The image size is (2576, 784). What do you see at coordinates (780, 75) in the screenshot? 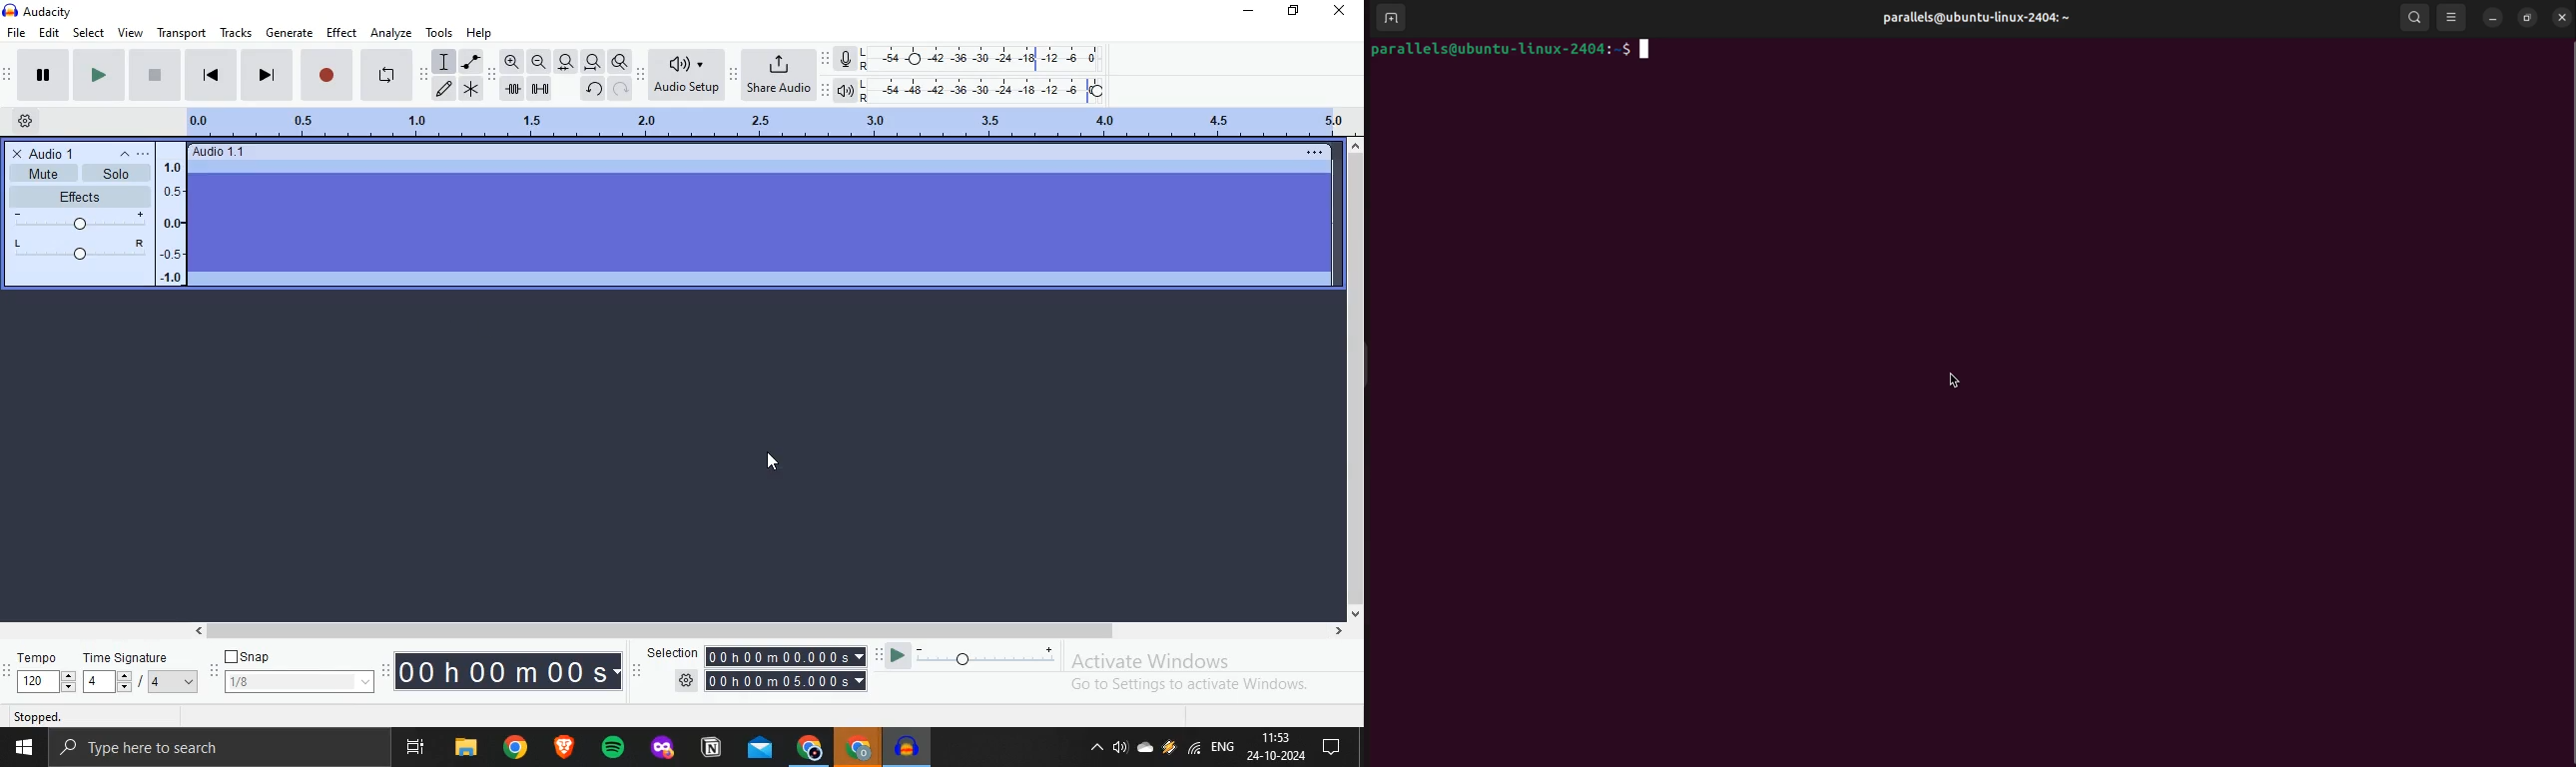
I see `Share Audio` at bounding box center [780, 75].